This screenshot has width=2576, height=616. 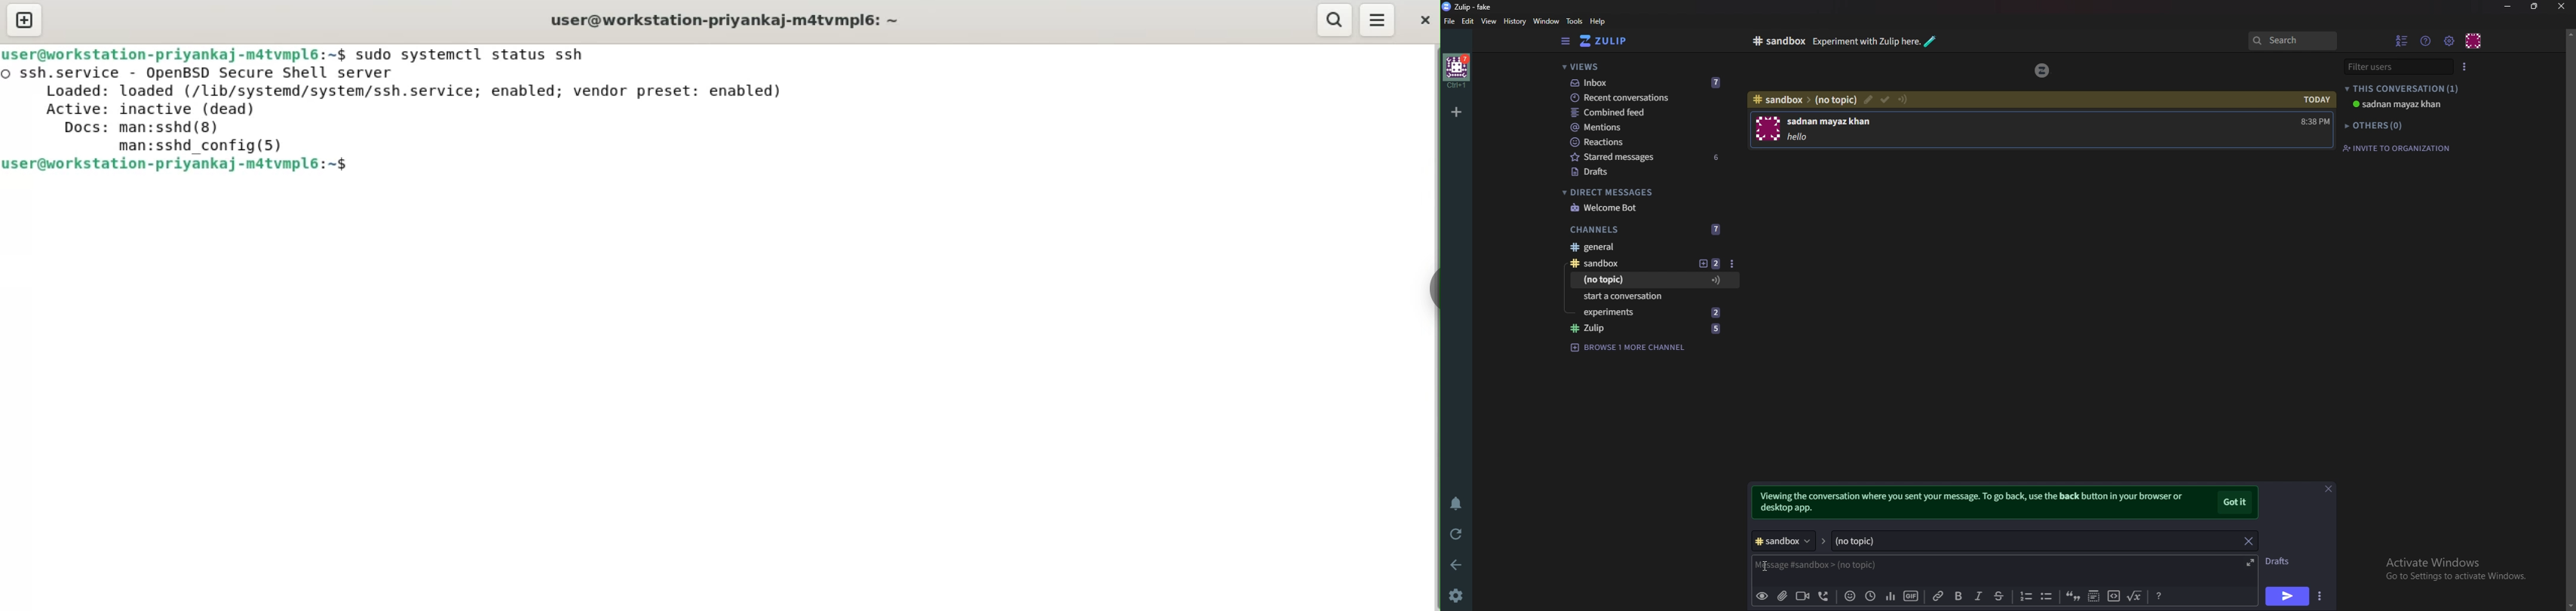 I want to click on search, so click(x=1336, y=20).